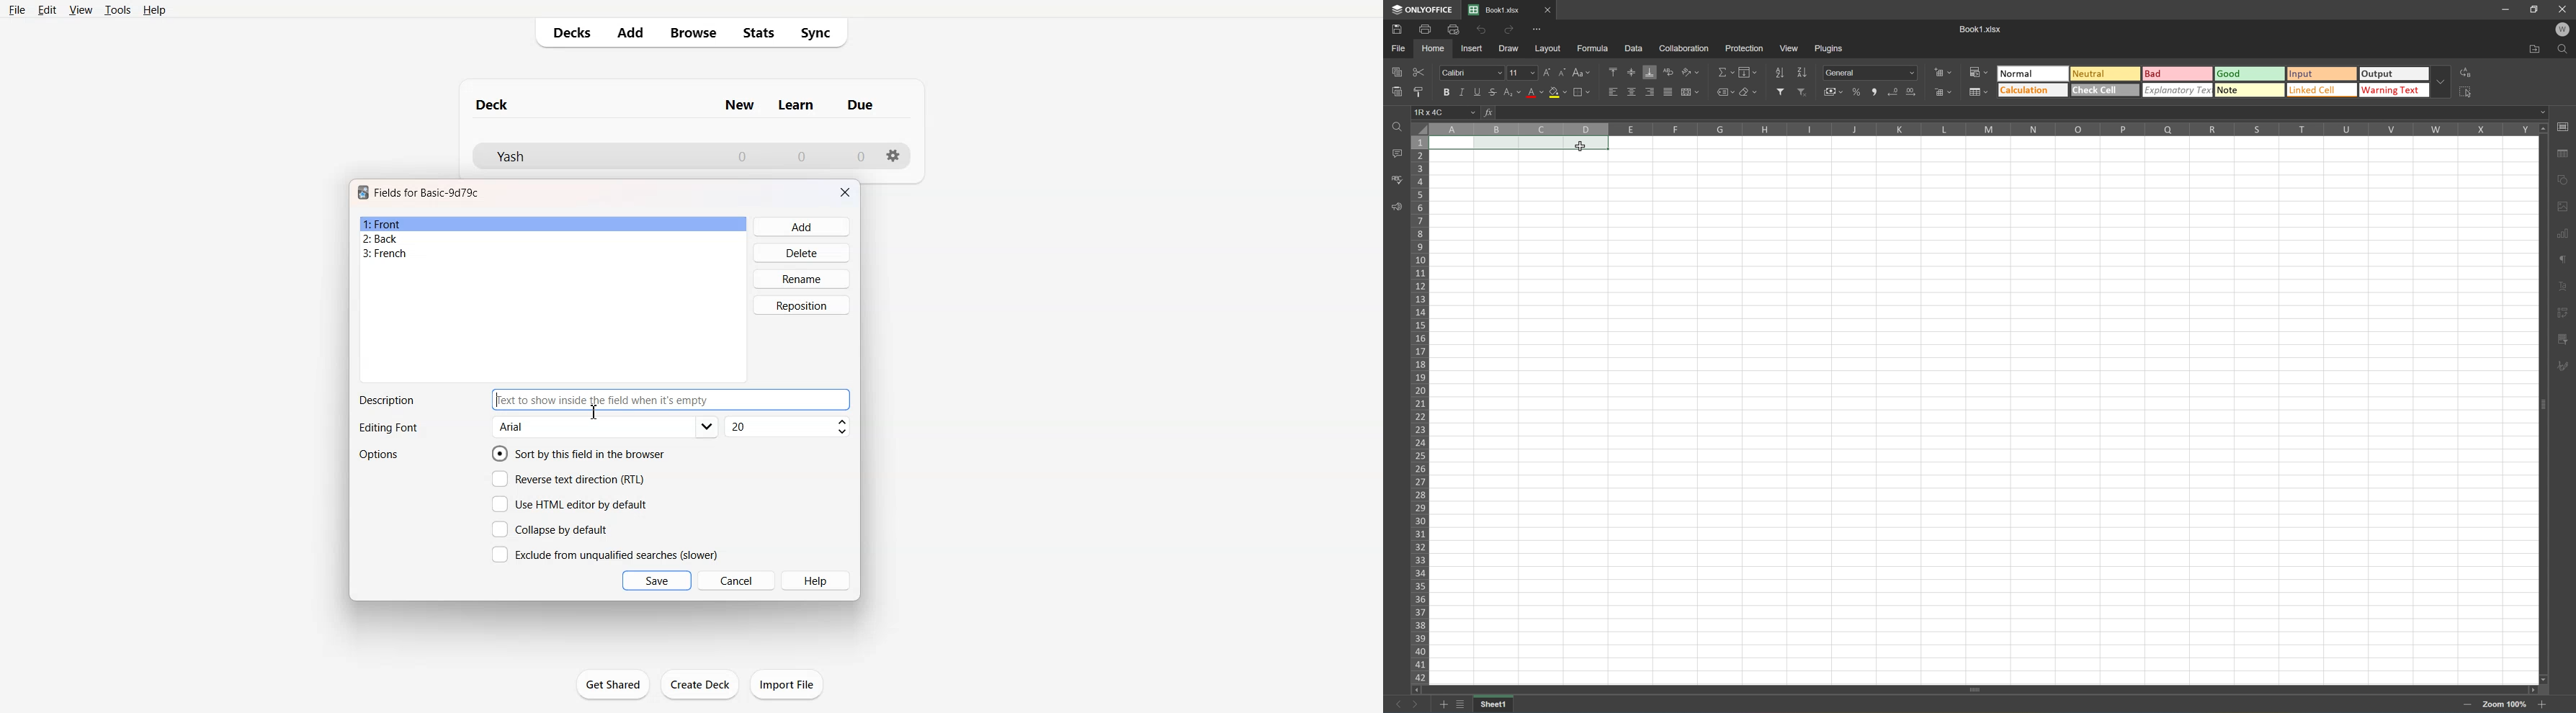 This screenshot has height=728, width=2576. I want to click on French, so click(553, 254).